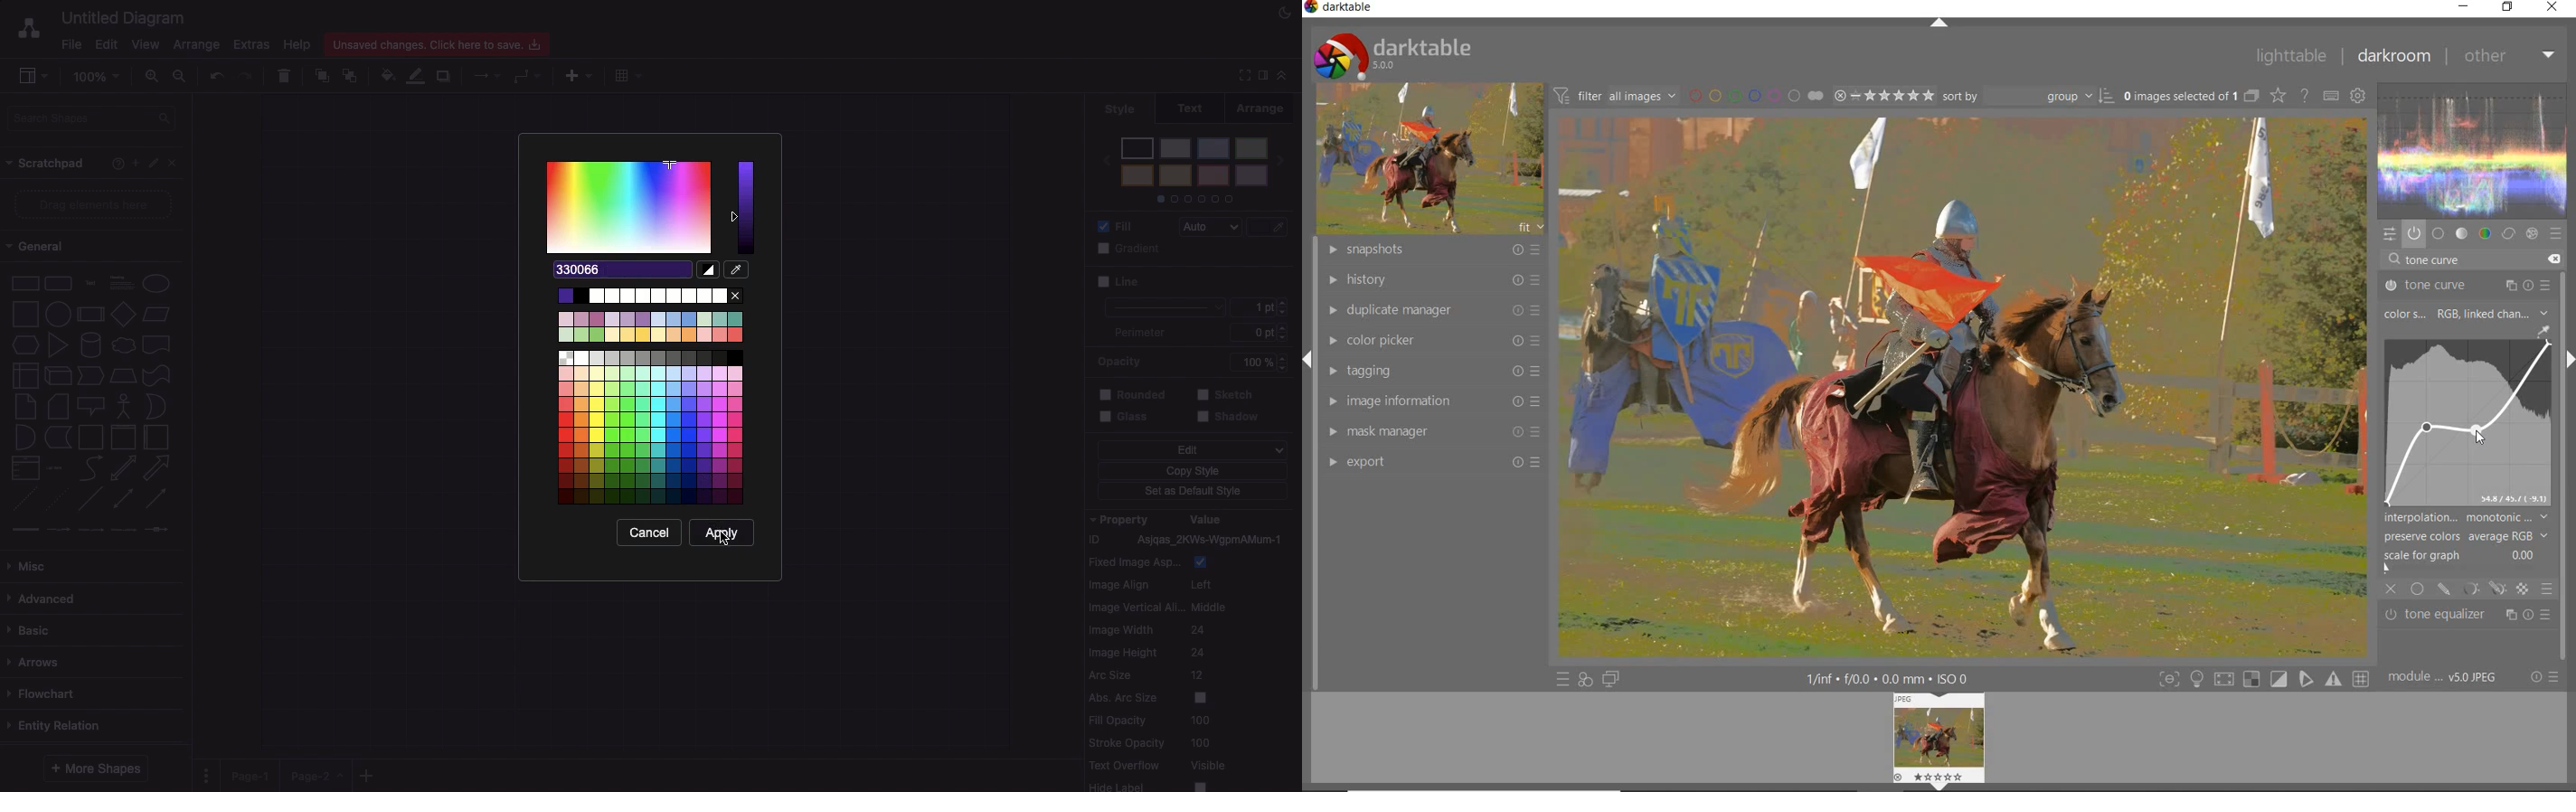 Image resolution: width=2576 pixels, height=812 pixels. What do you see at coordinates (158, 500) in the screenshot?
I see `directional connector` at bounding box center [158, 500].